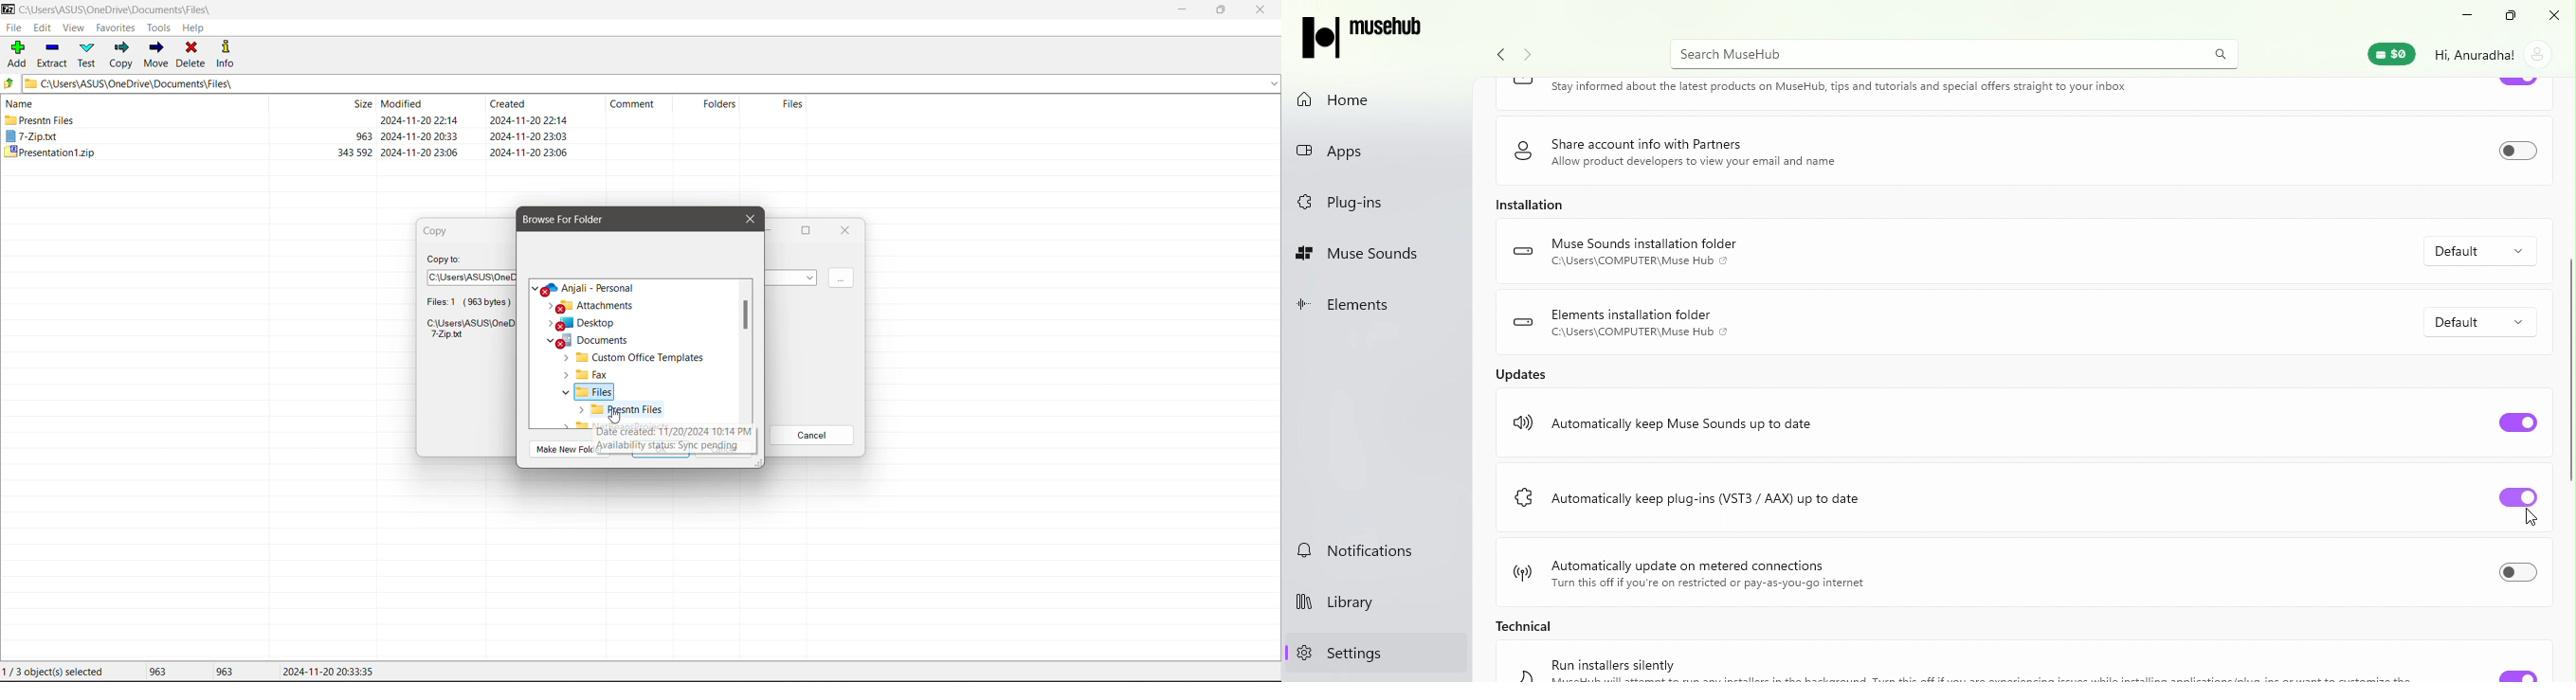 This screenshot has width=2576, height=700. I want to click on Custom Office Templates, so click(637, 358).